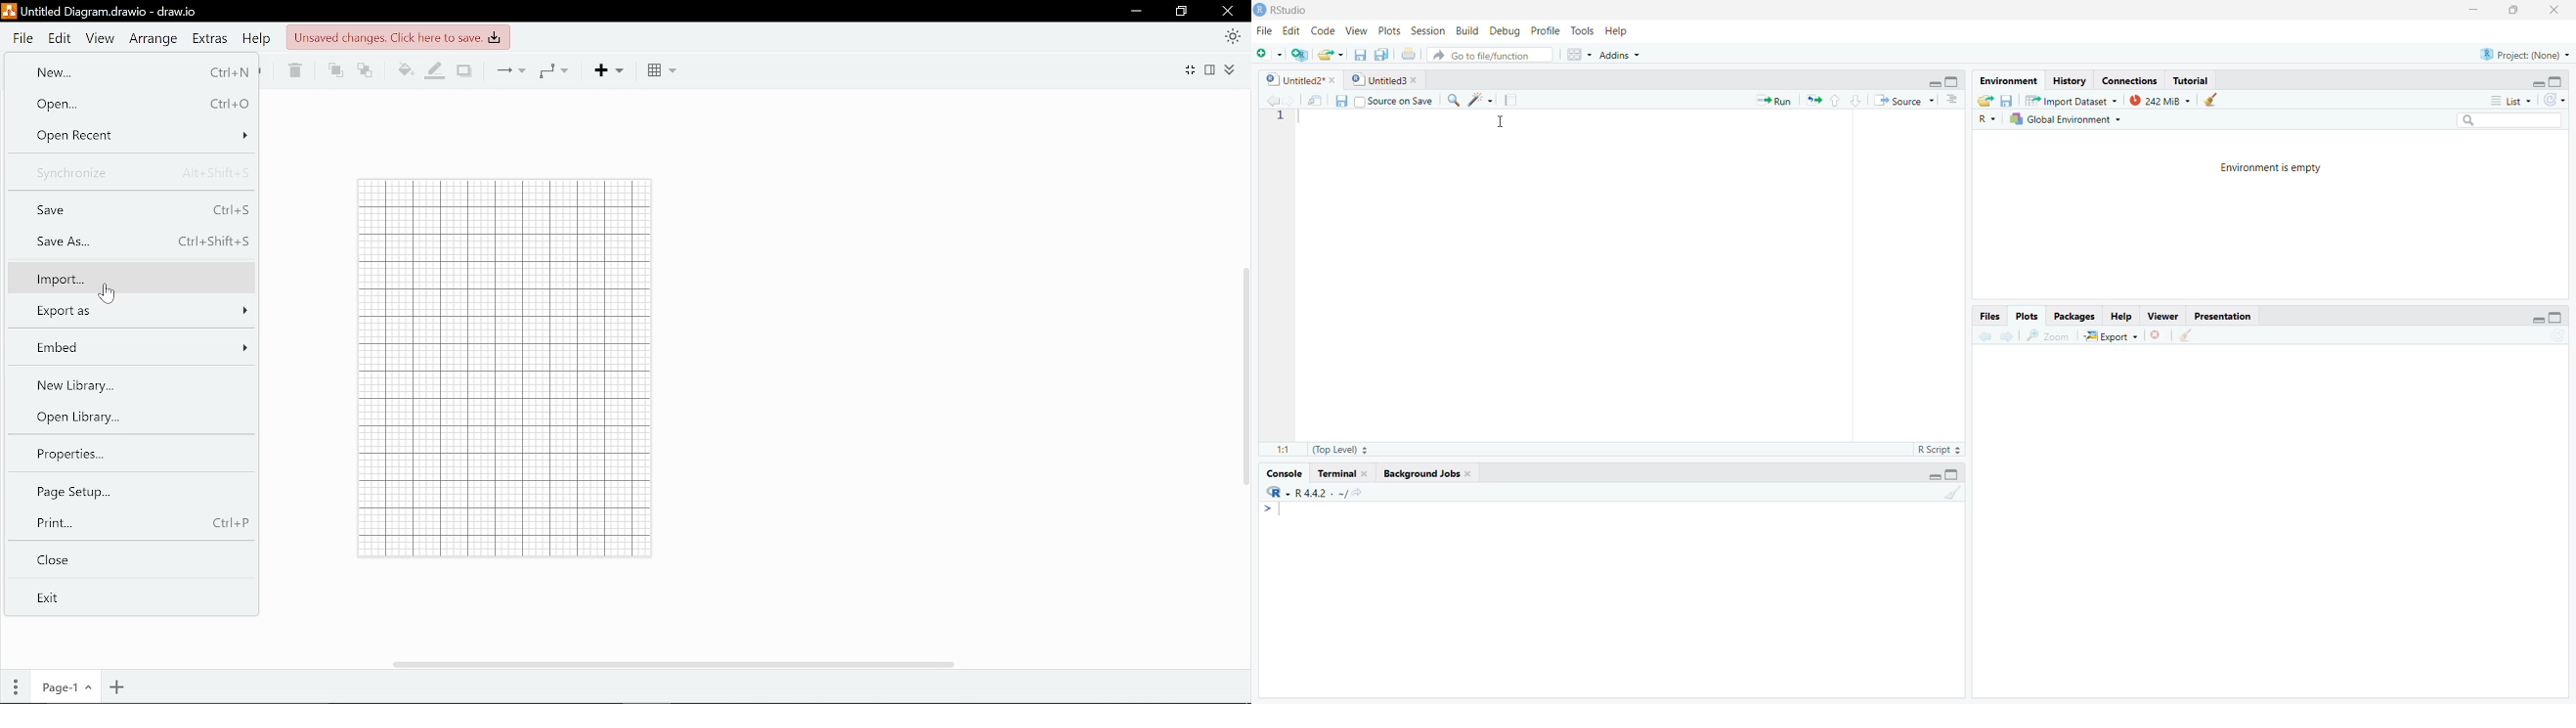 The image size is (2576, 728). Describe the element at coordinates (2191, 81) in the screenshot. I see `Tutorial` at that location.